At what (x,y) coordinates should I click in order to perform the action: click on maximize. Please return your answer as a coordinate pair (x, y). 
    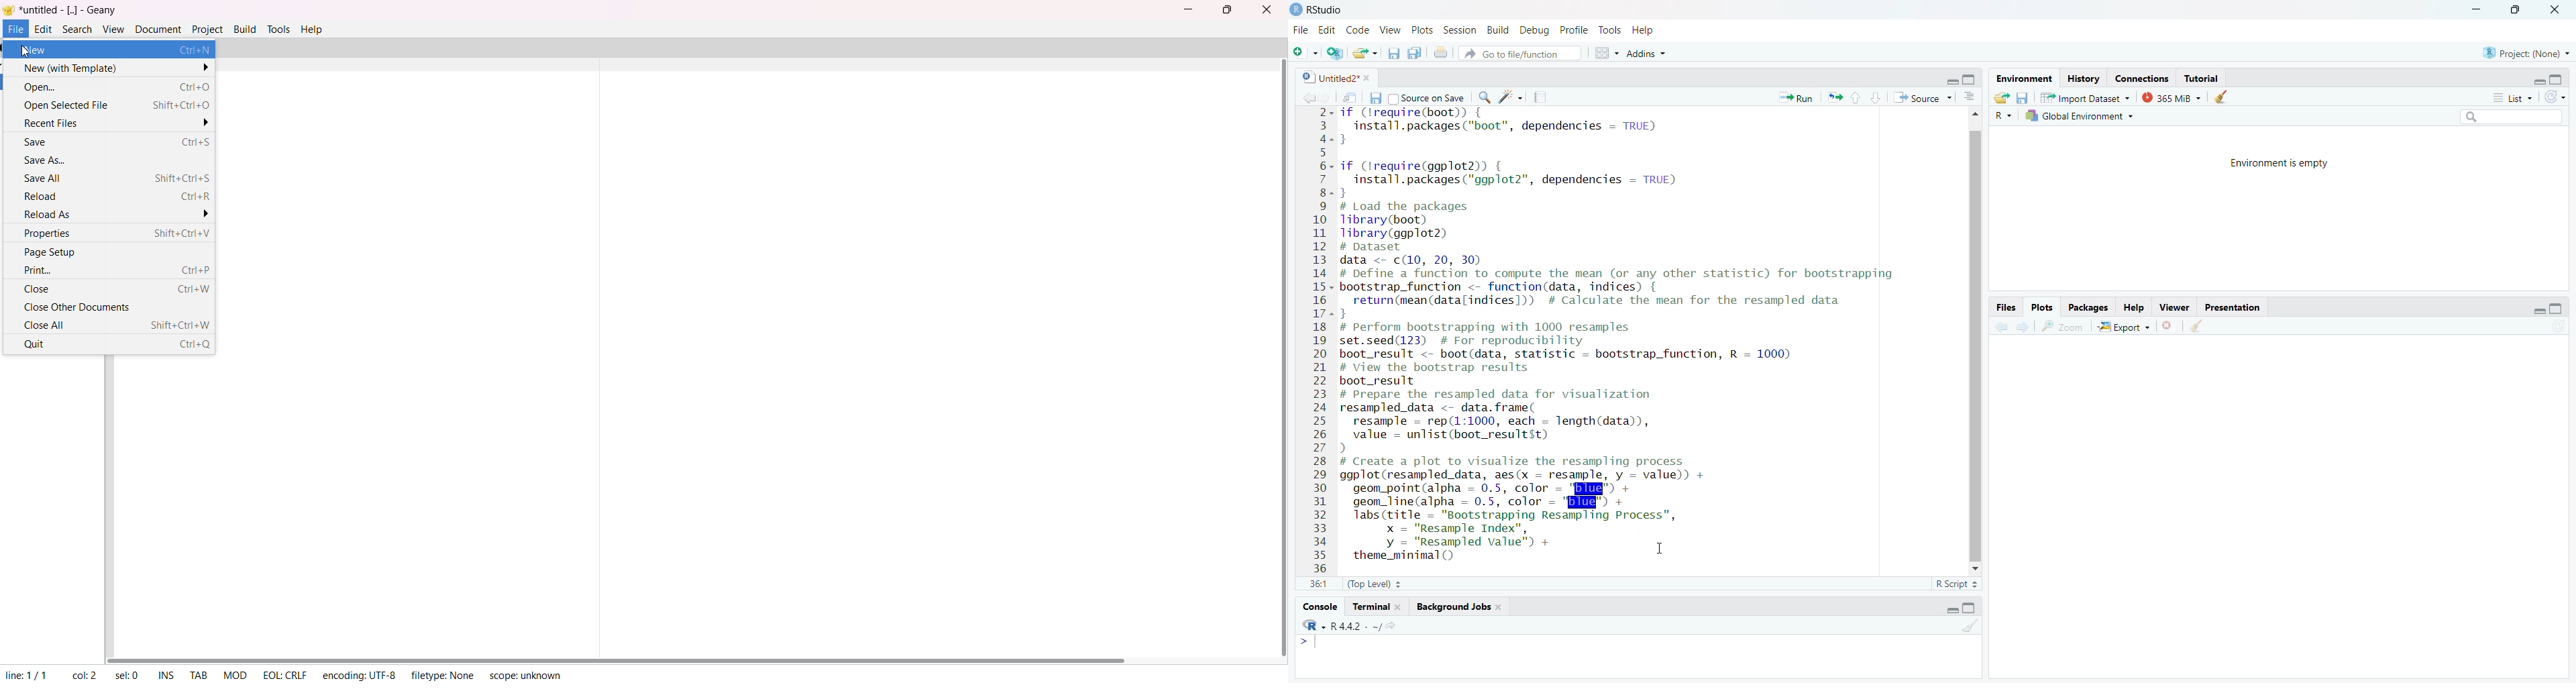
    Looking at the image, I should click on (2514, 11).